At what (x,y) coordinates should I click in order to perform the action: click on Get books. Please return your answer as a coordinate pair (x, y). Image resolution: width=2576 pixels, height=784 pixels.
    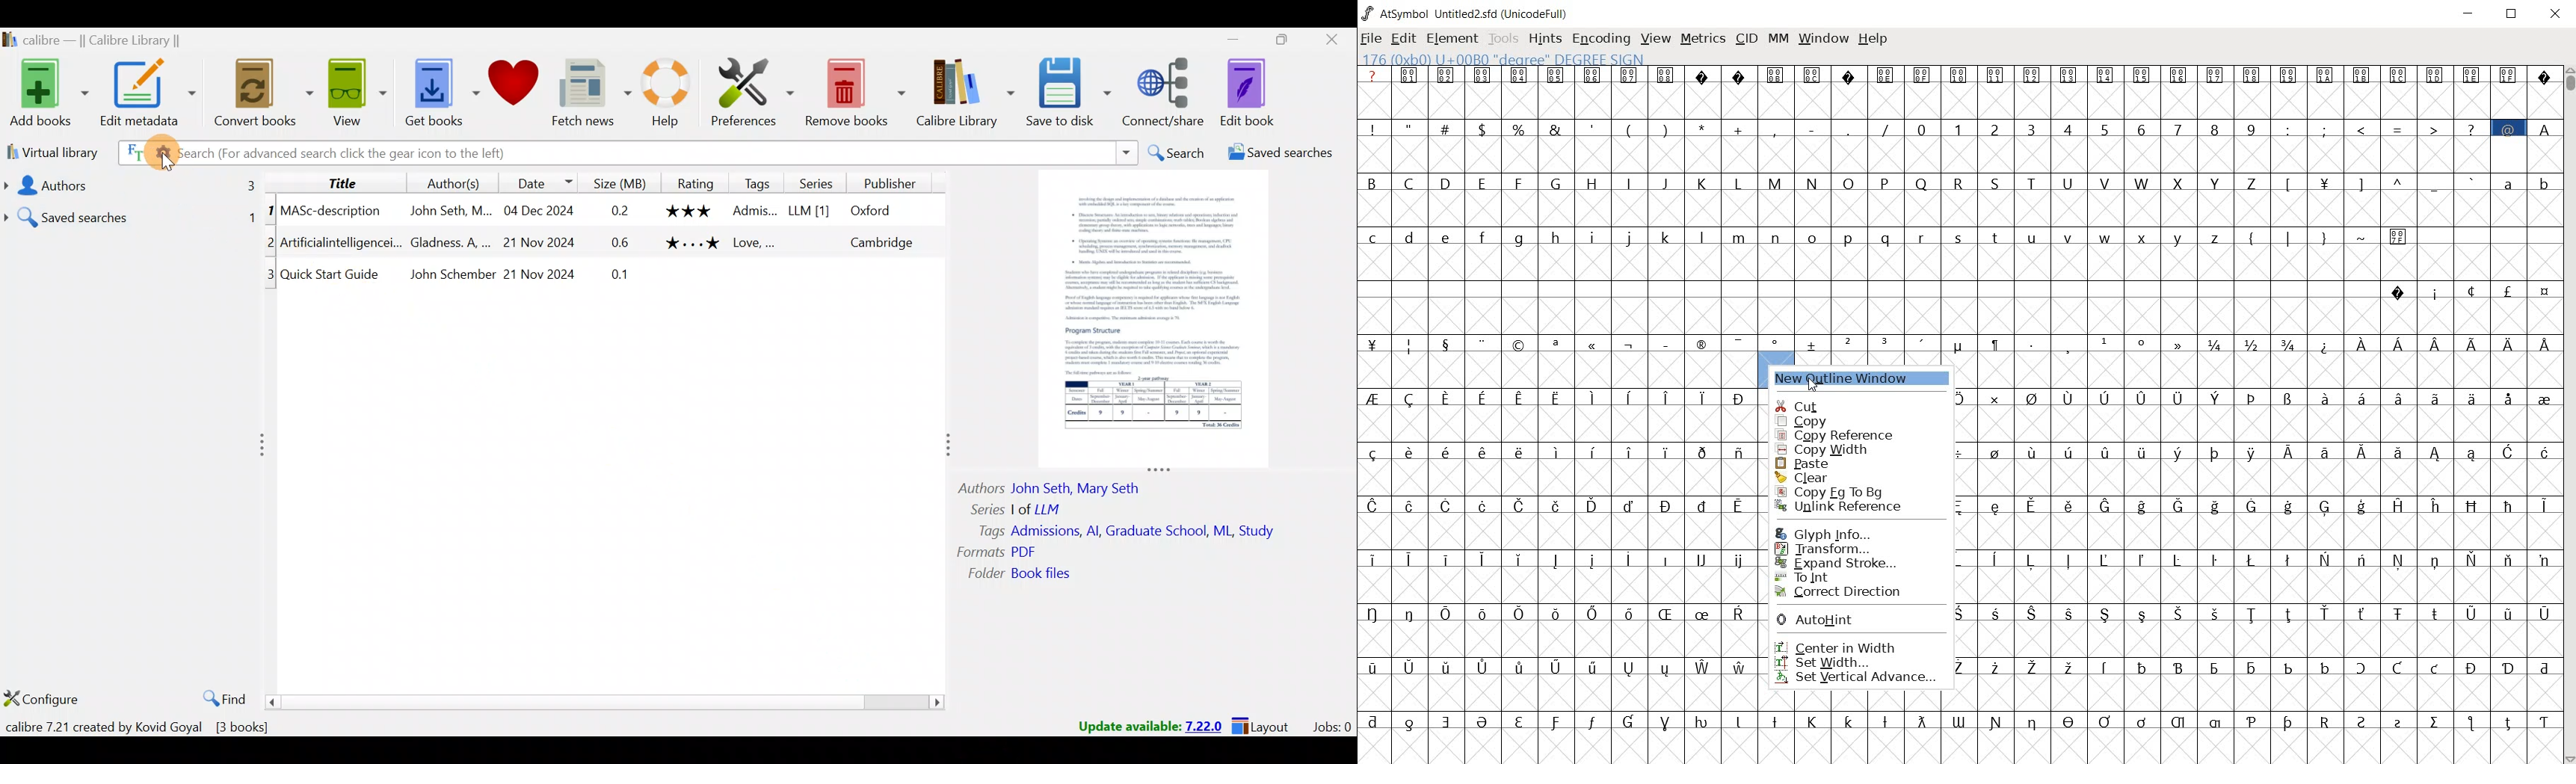
    Looking at the image, I should click on (436, 91).